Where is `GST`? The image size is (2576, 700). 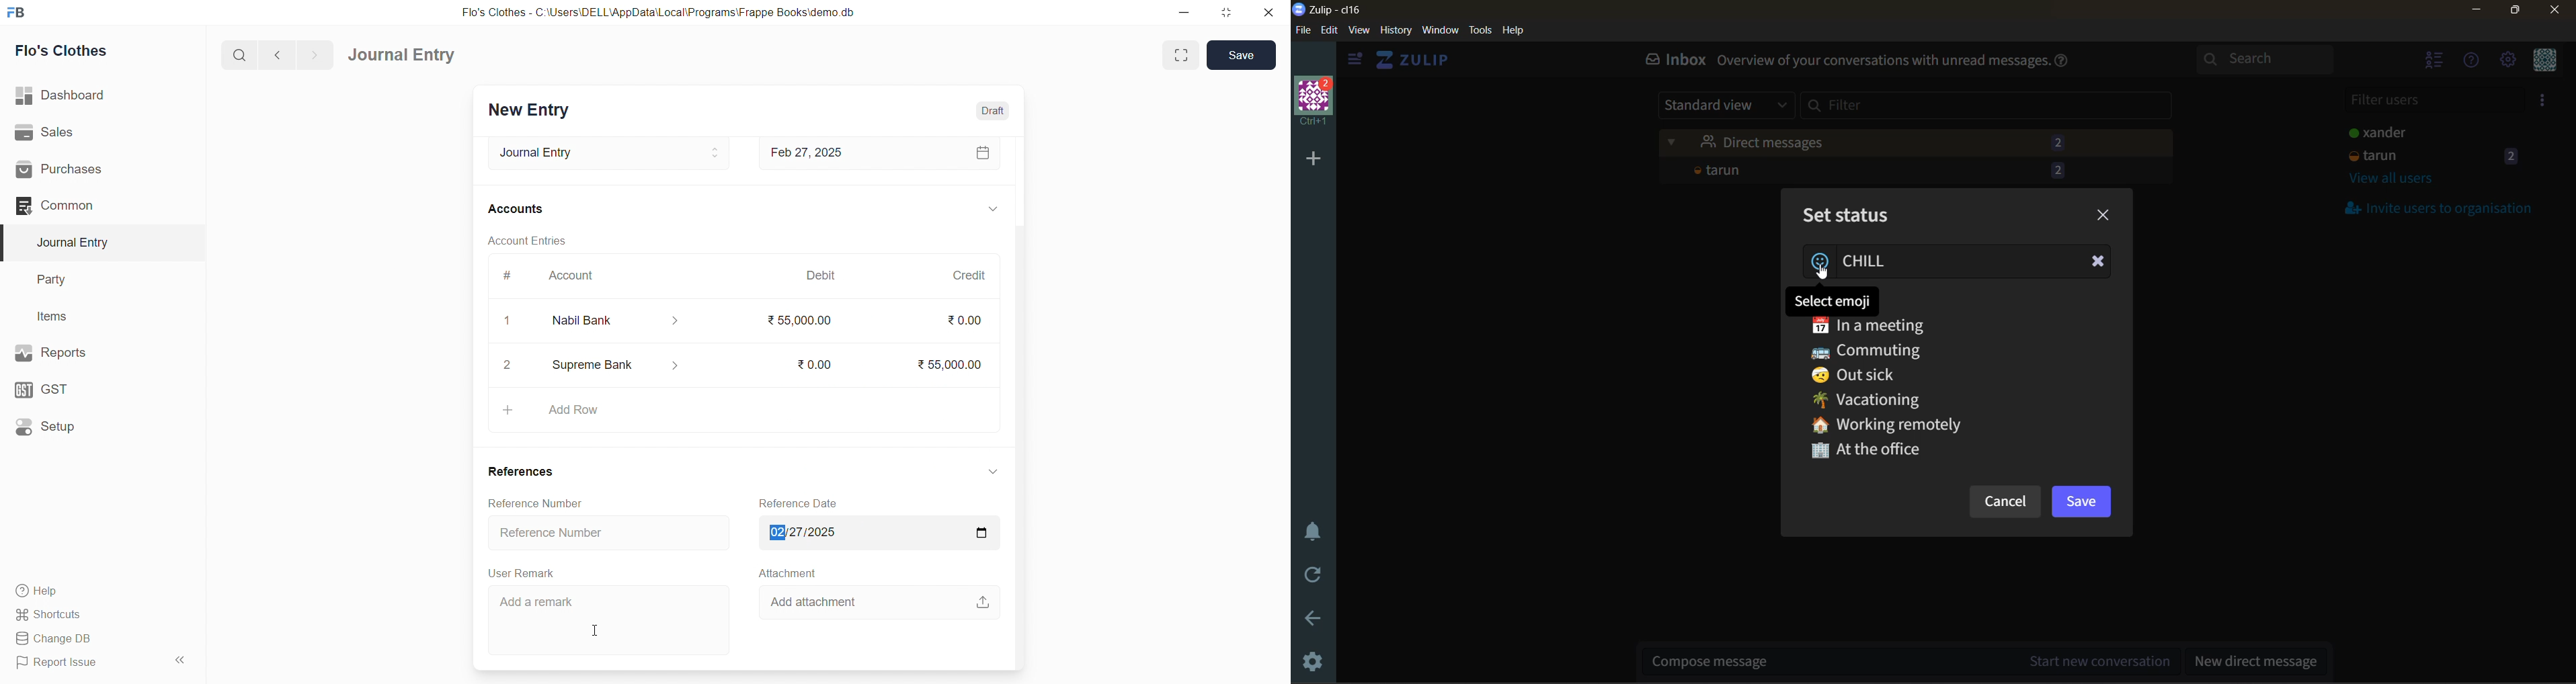
GST is located at coordinates (73, 390).